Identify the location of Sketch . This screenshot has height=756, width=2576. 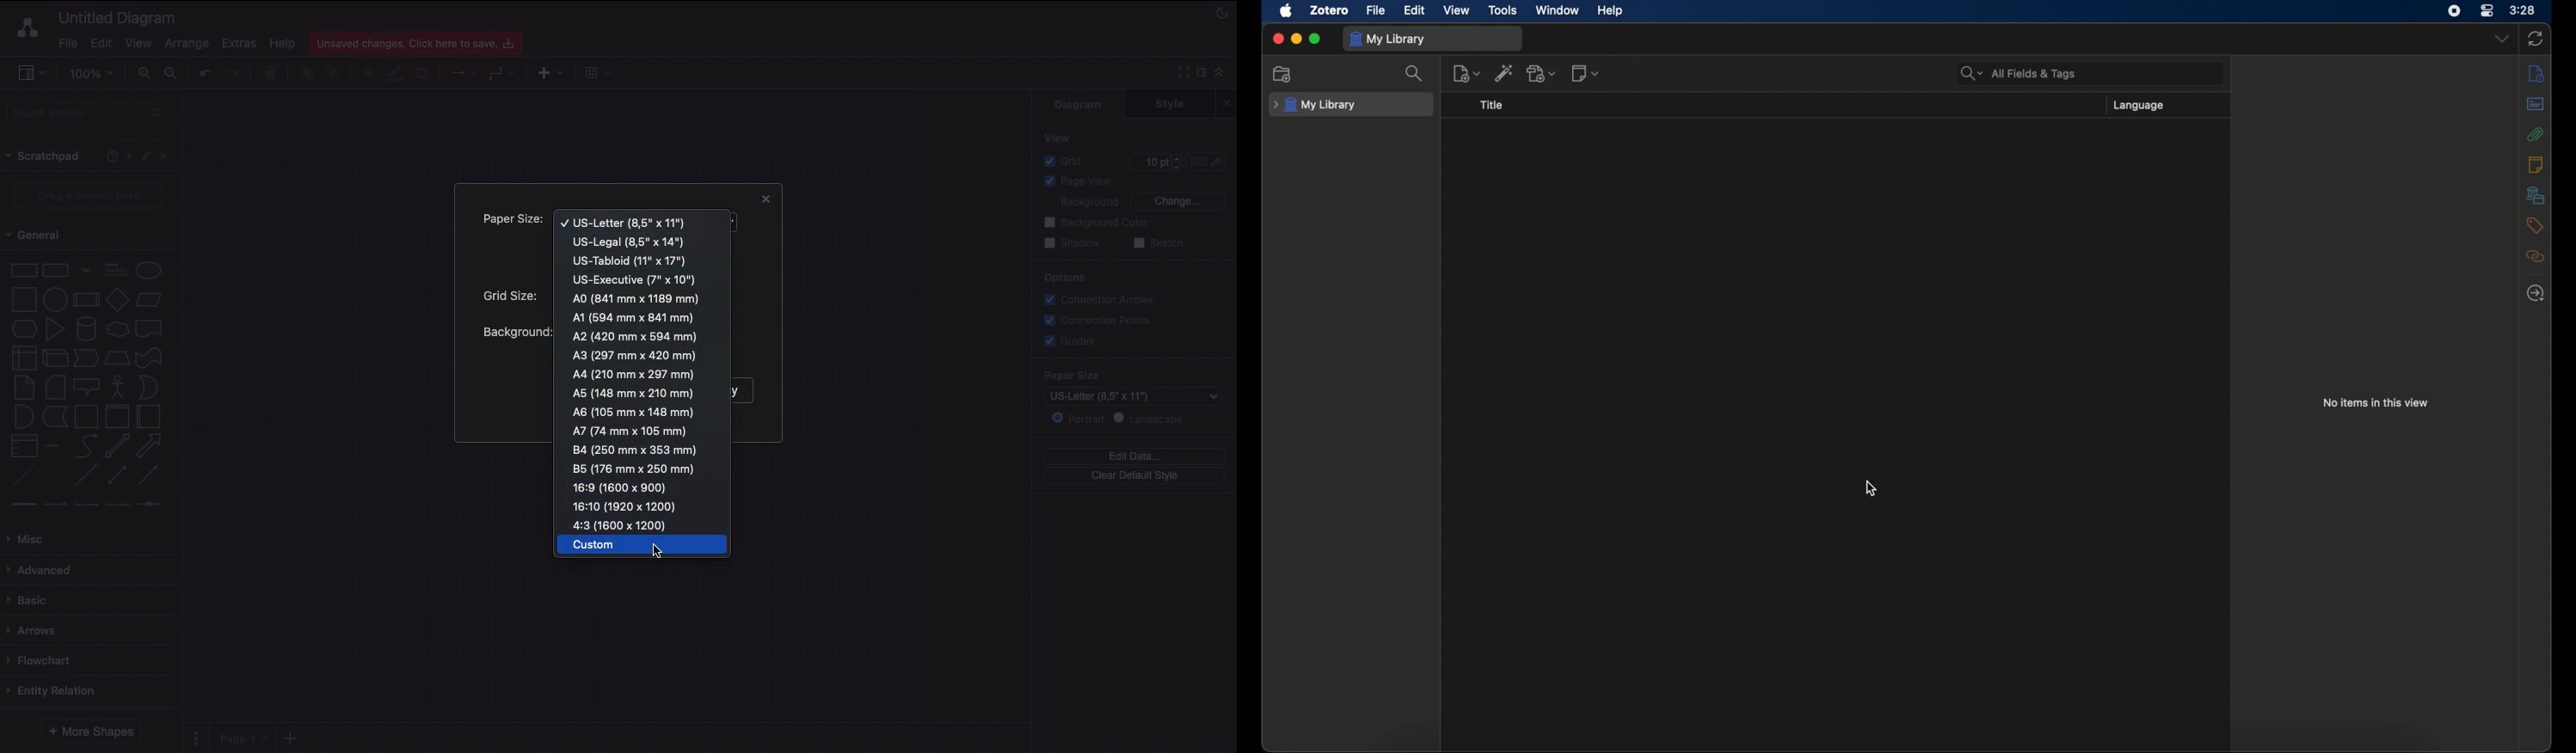
(1159, 244).